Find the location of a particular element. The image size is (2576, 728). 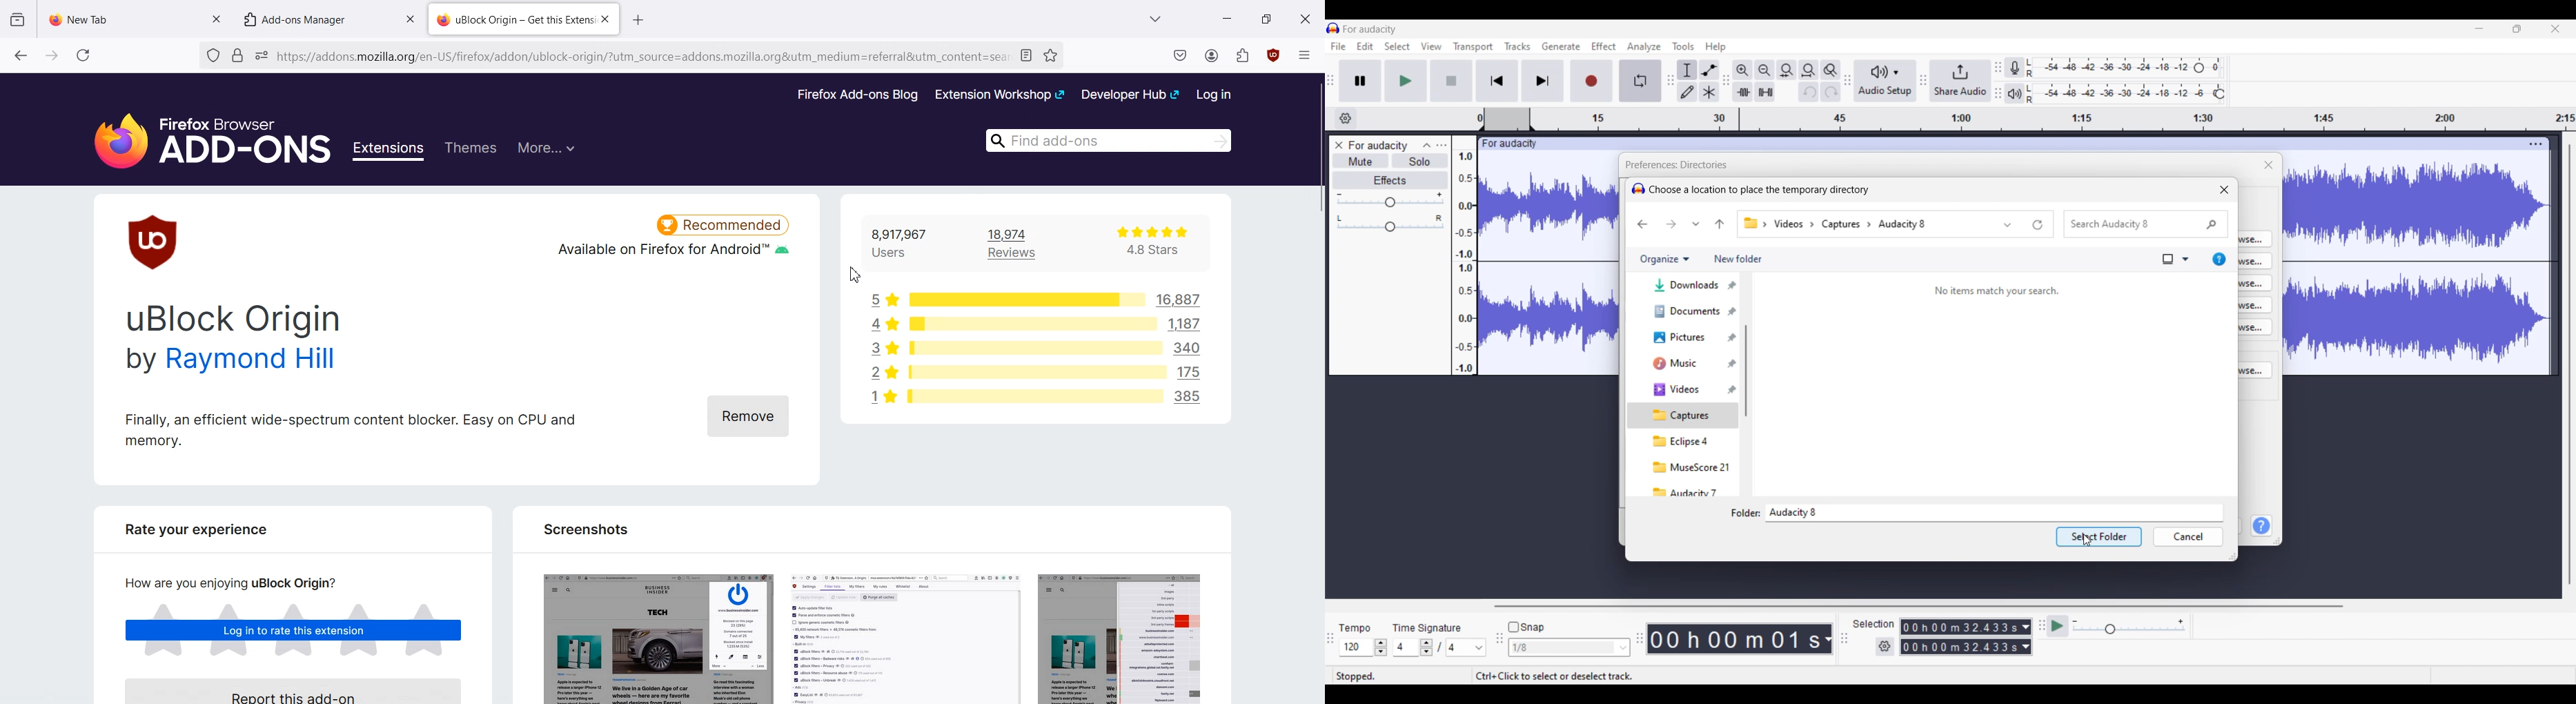

uBlock Origin by Raymond Hill is located at coordinates (237, 340).